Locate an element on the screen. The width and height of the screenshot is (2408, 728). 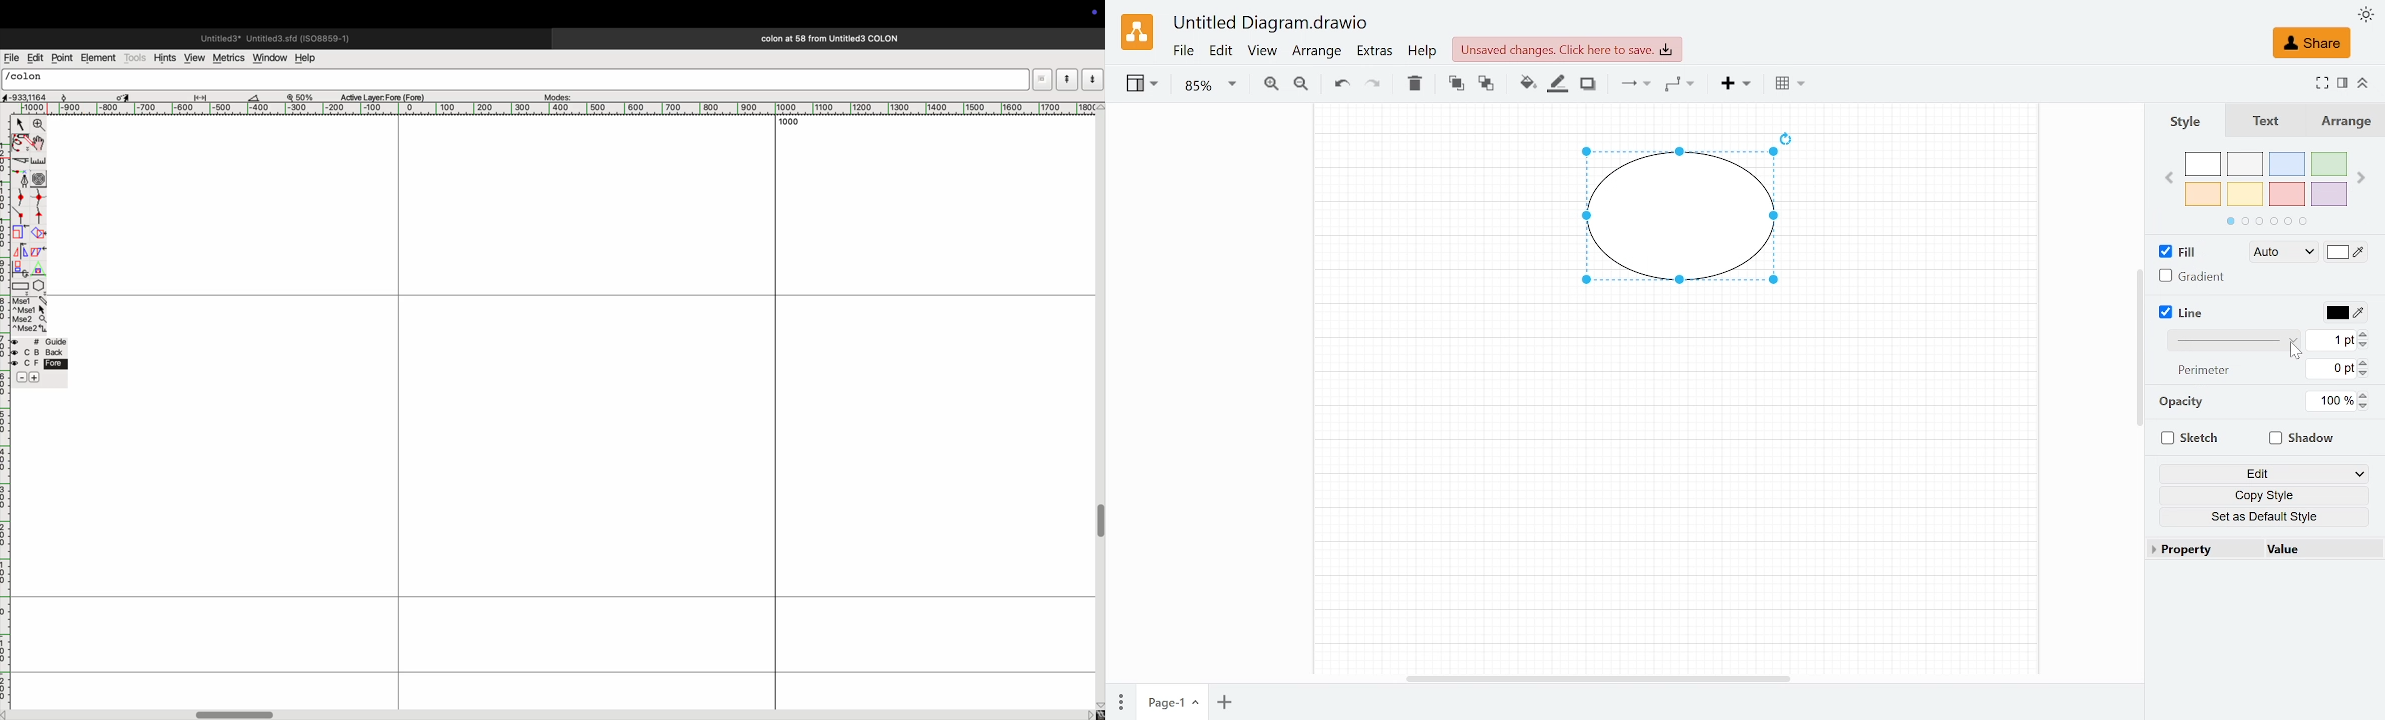
Line color is located at coordinates (2346, 314).